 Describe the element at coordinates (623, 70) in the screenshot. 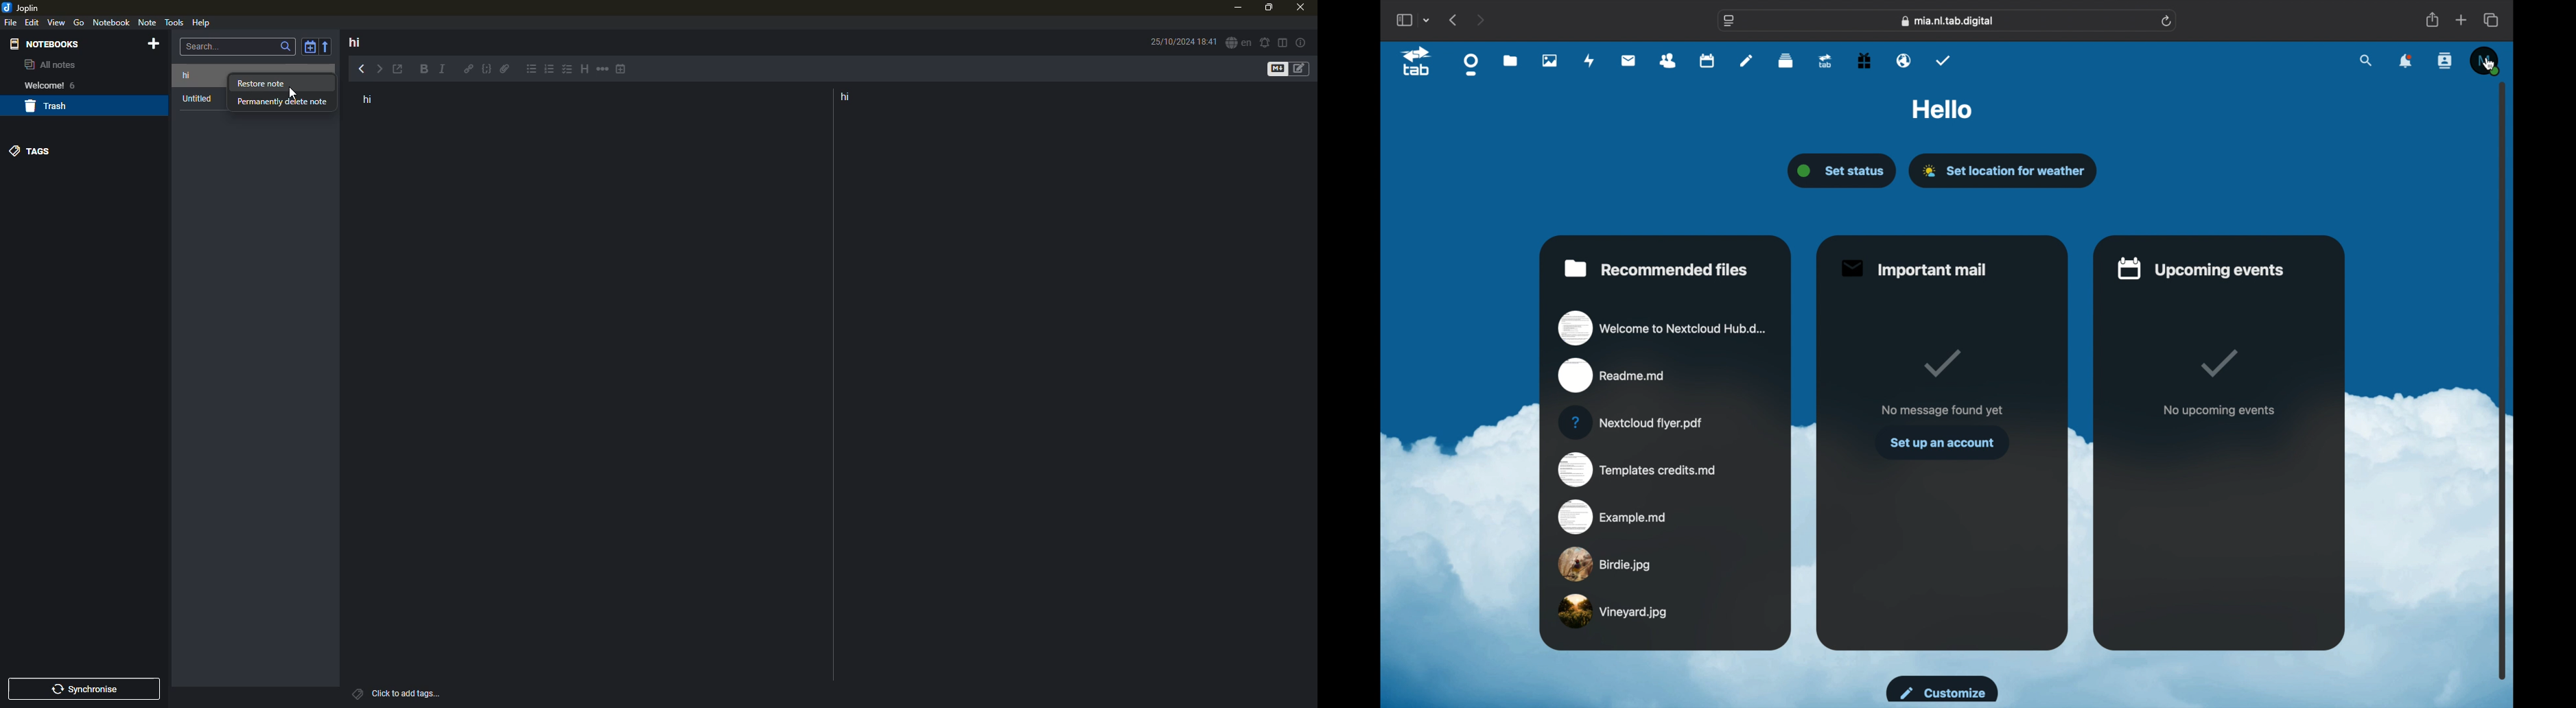

I see `insert time` at that location.